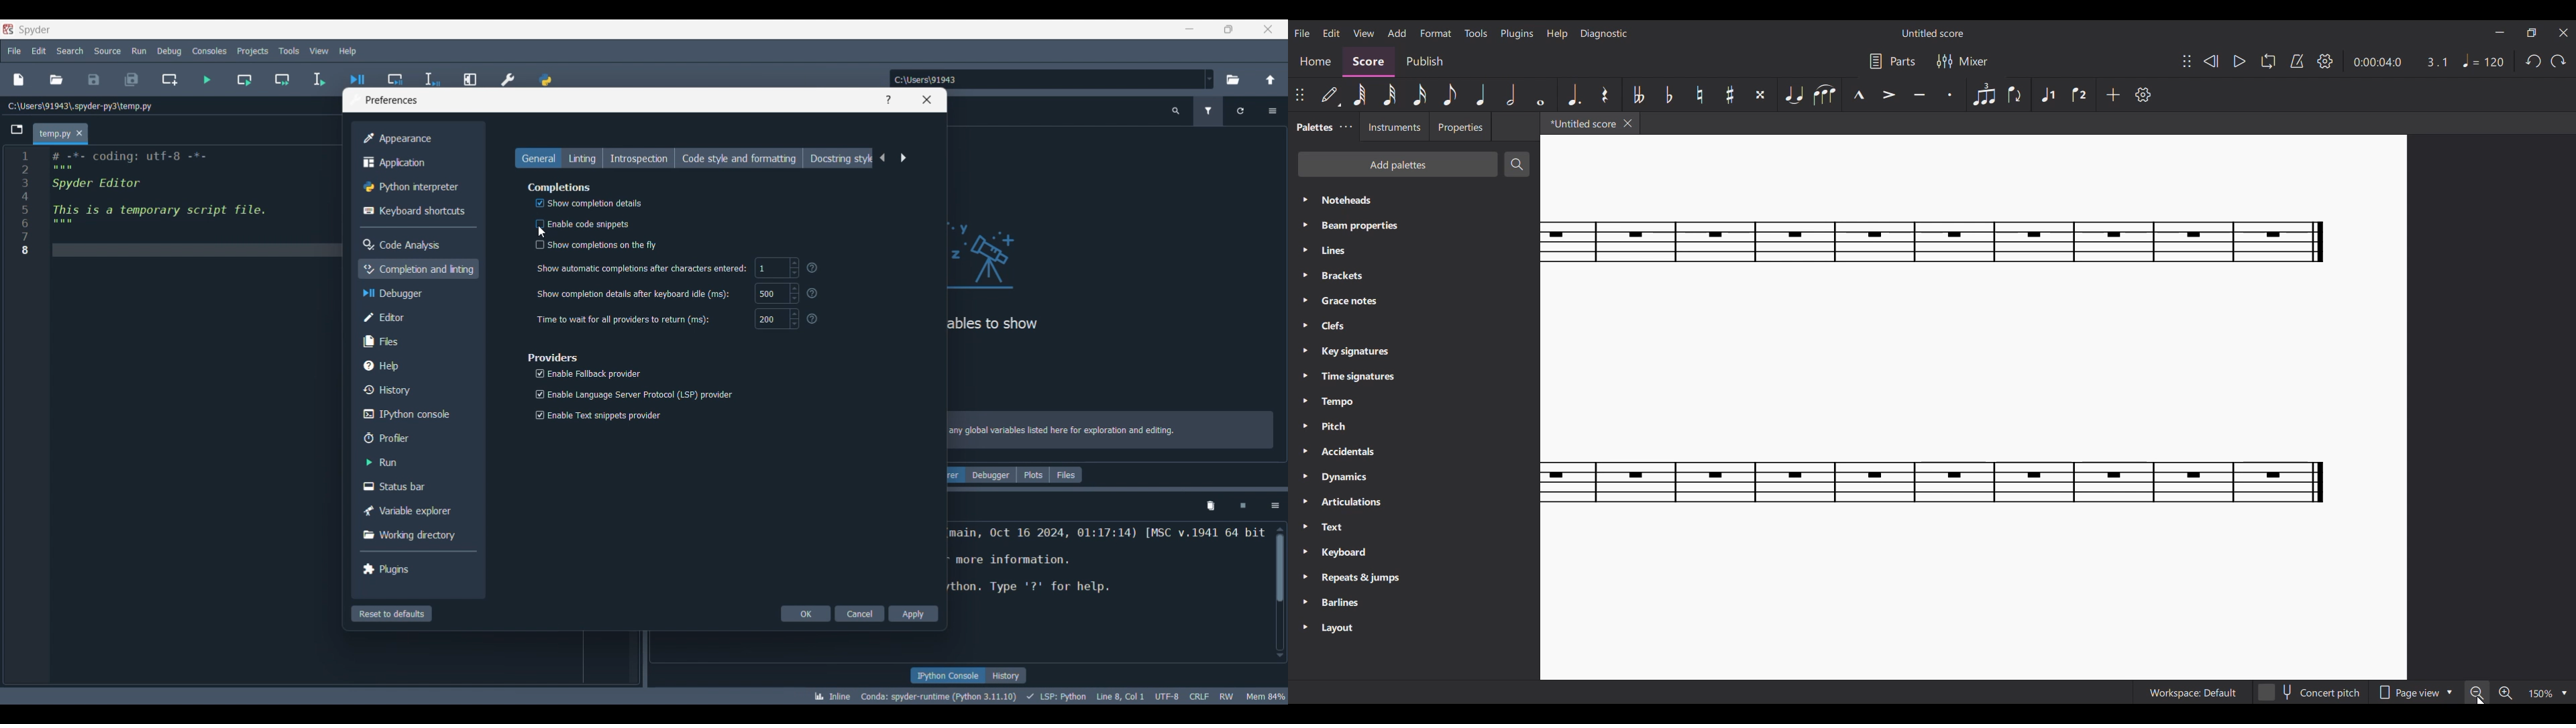  I want to click on 200, so click(776, 319).